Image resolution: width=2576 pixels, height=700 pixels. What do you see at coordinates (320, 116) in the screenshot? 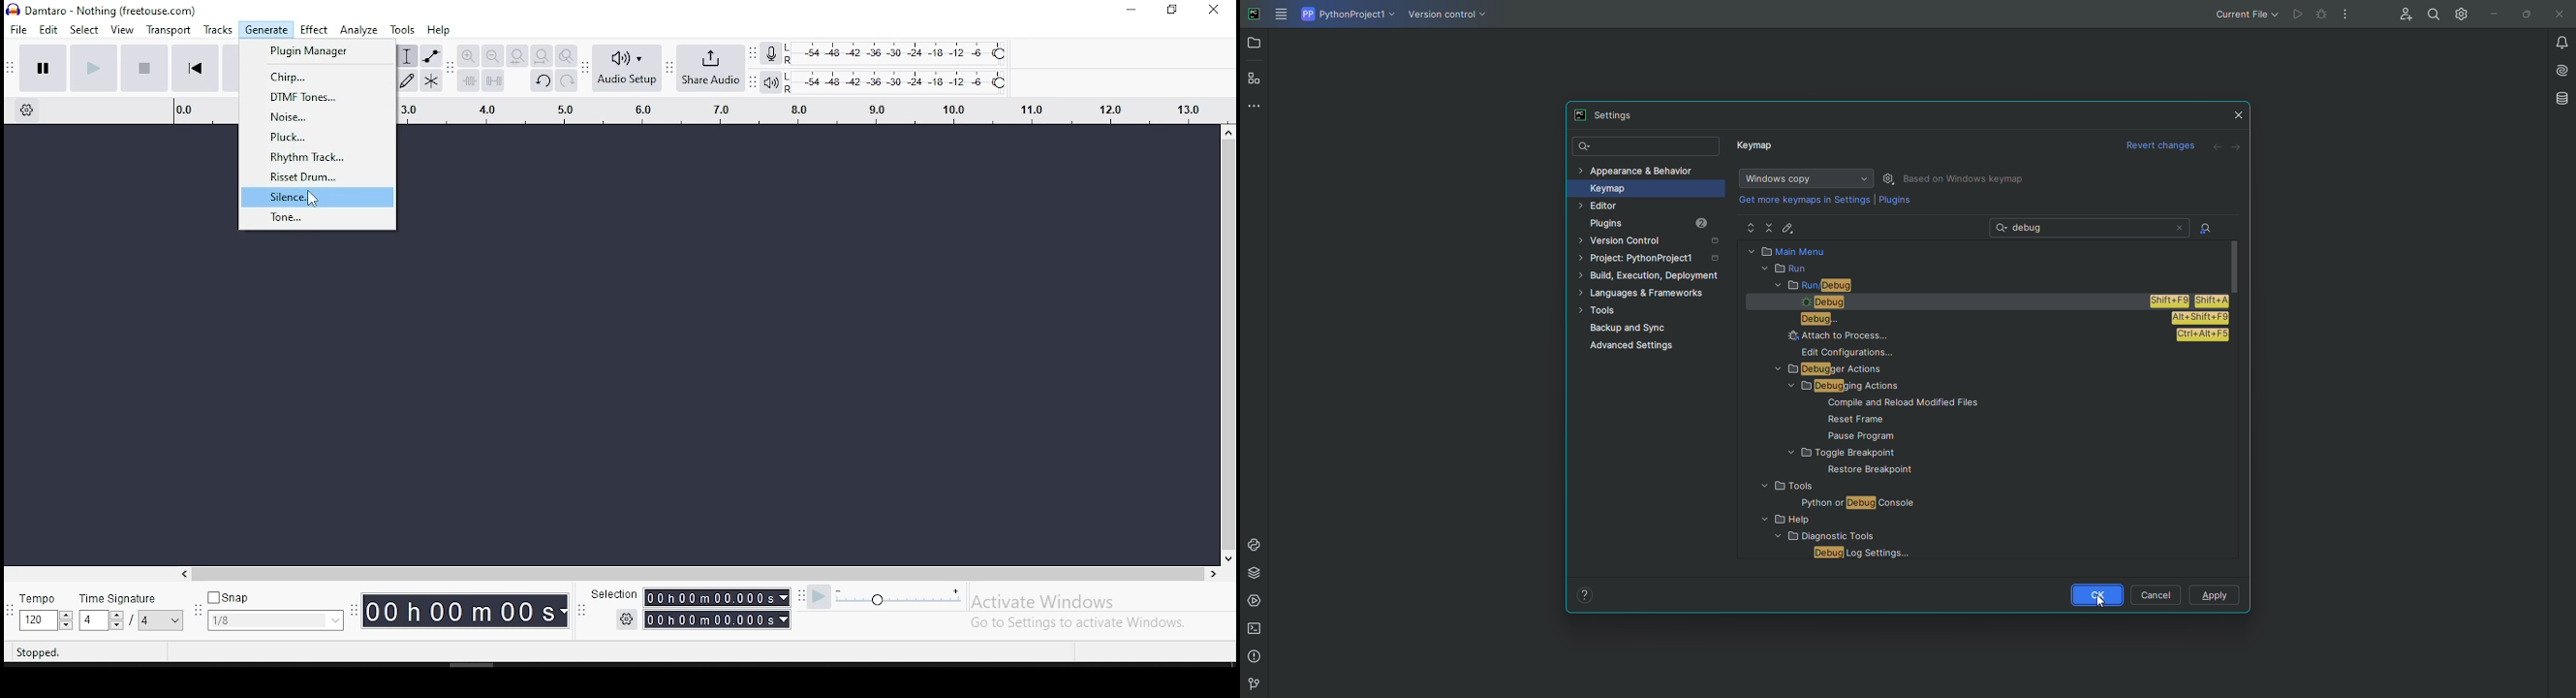
I see `noise` at bounding box center [320, 116].